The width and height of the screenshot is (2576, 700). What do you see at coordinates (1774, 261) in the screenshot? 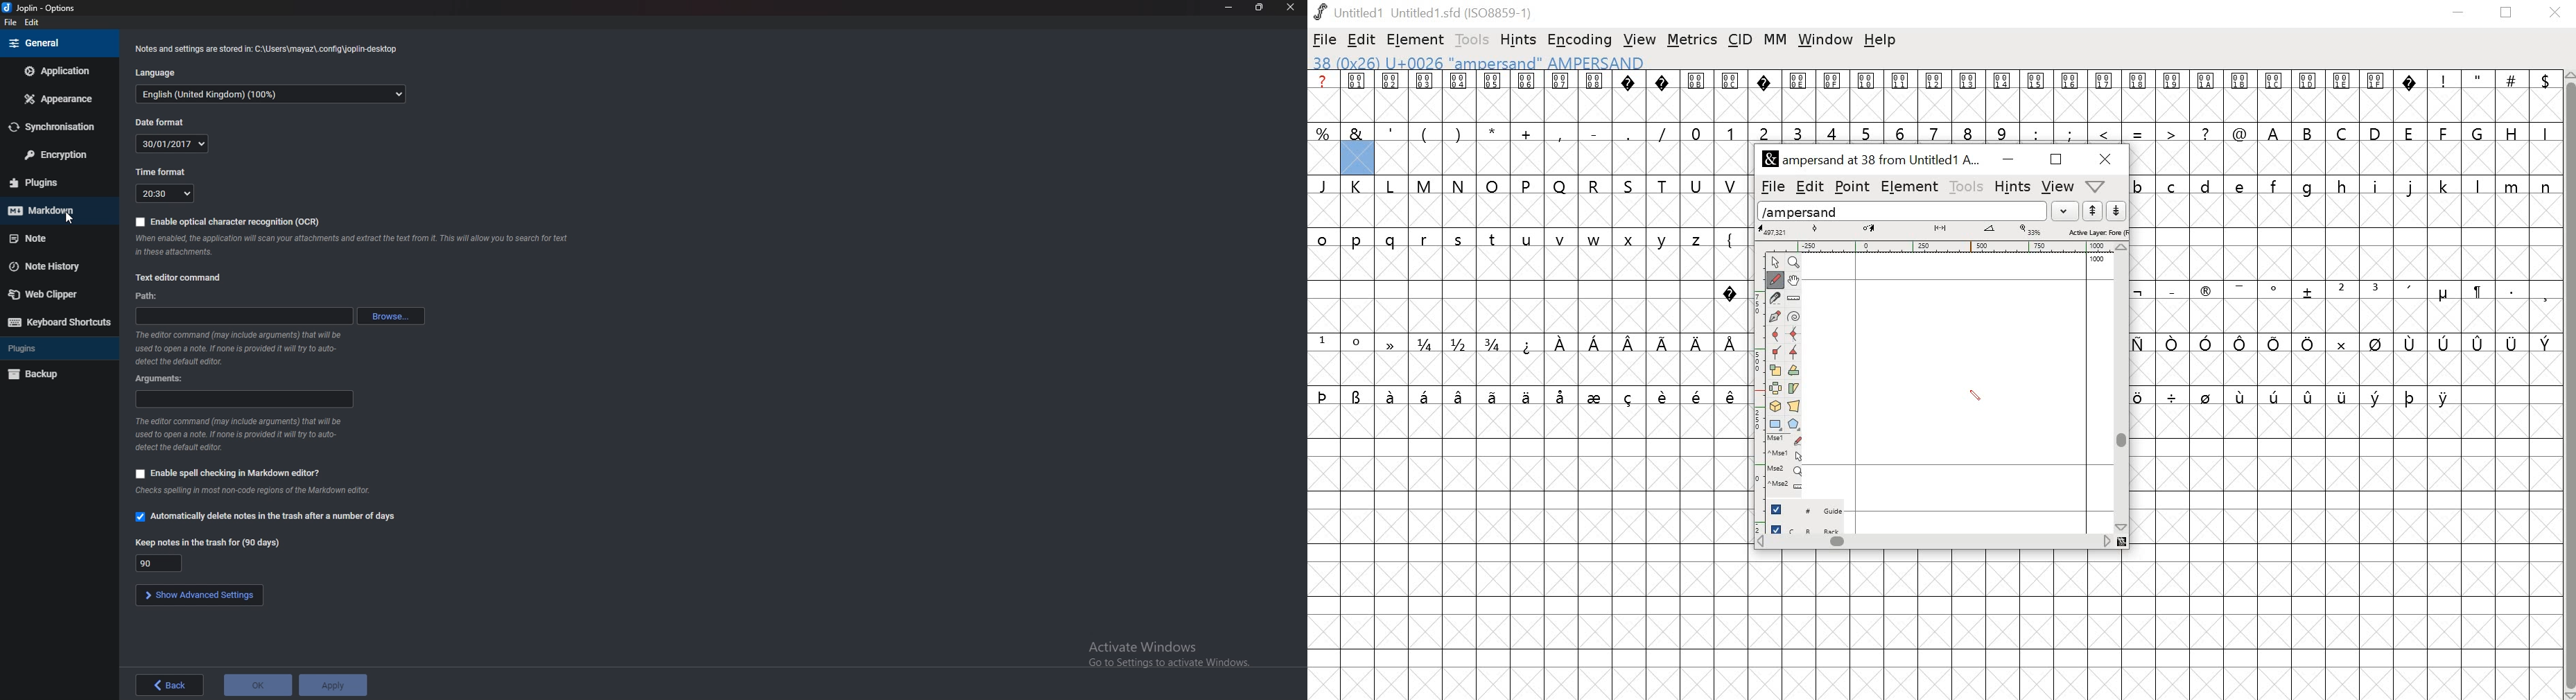
I see `pointer` at bounding box center [1774, 261].